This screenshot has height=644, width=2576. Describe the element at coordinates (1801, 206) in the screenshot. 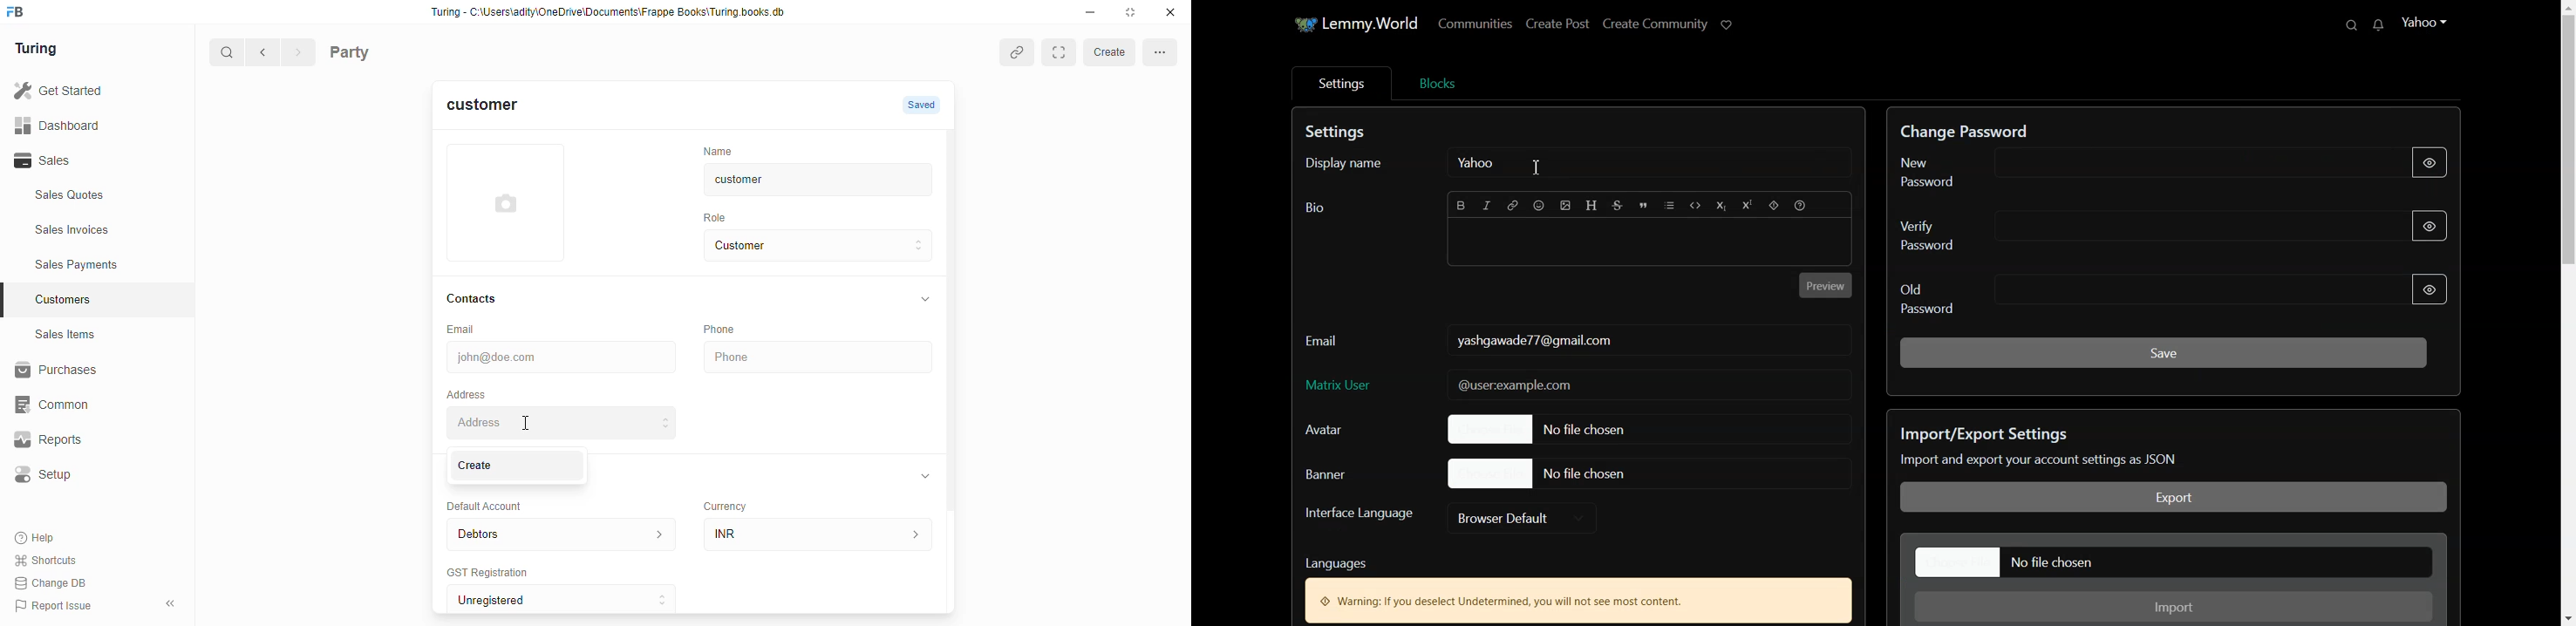

I see `Formatting help` at that location.